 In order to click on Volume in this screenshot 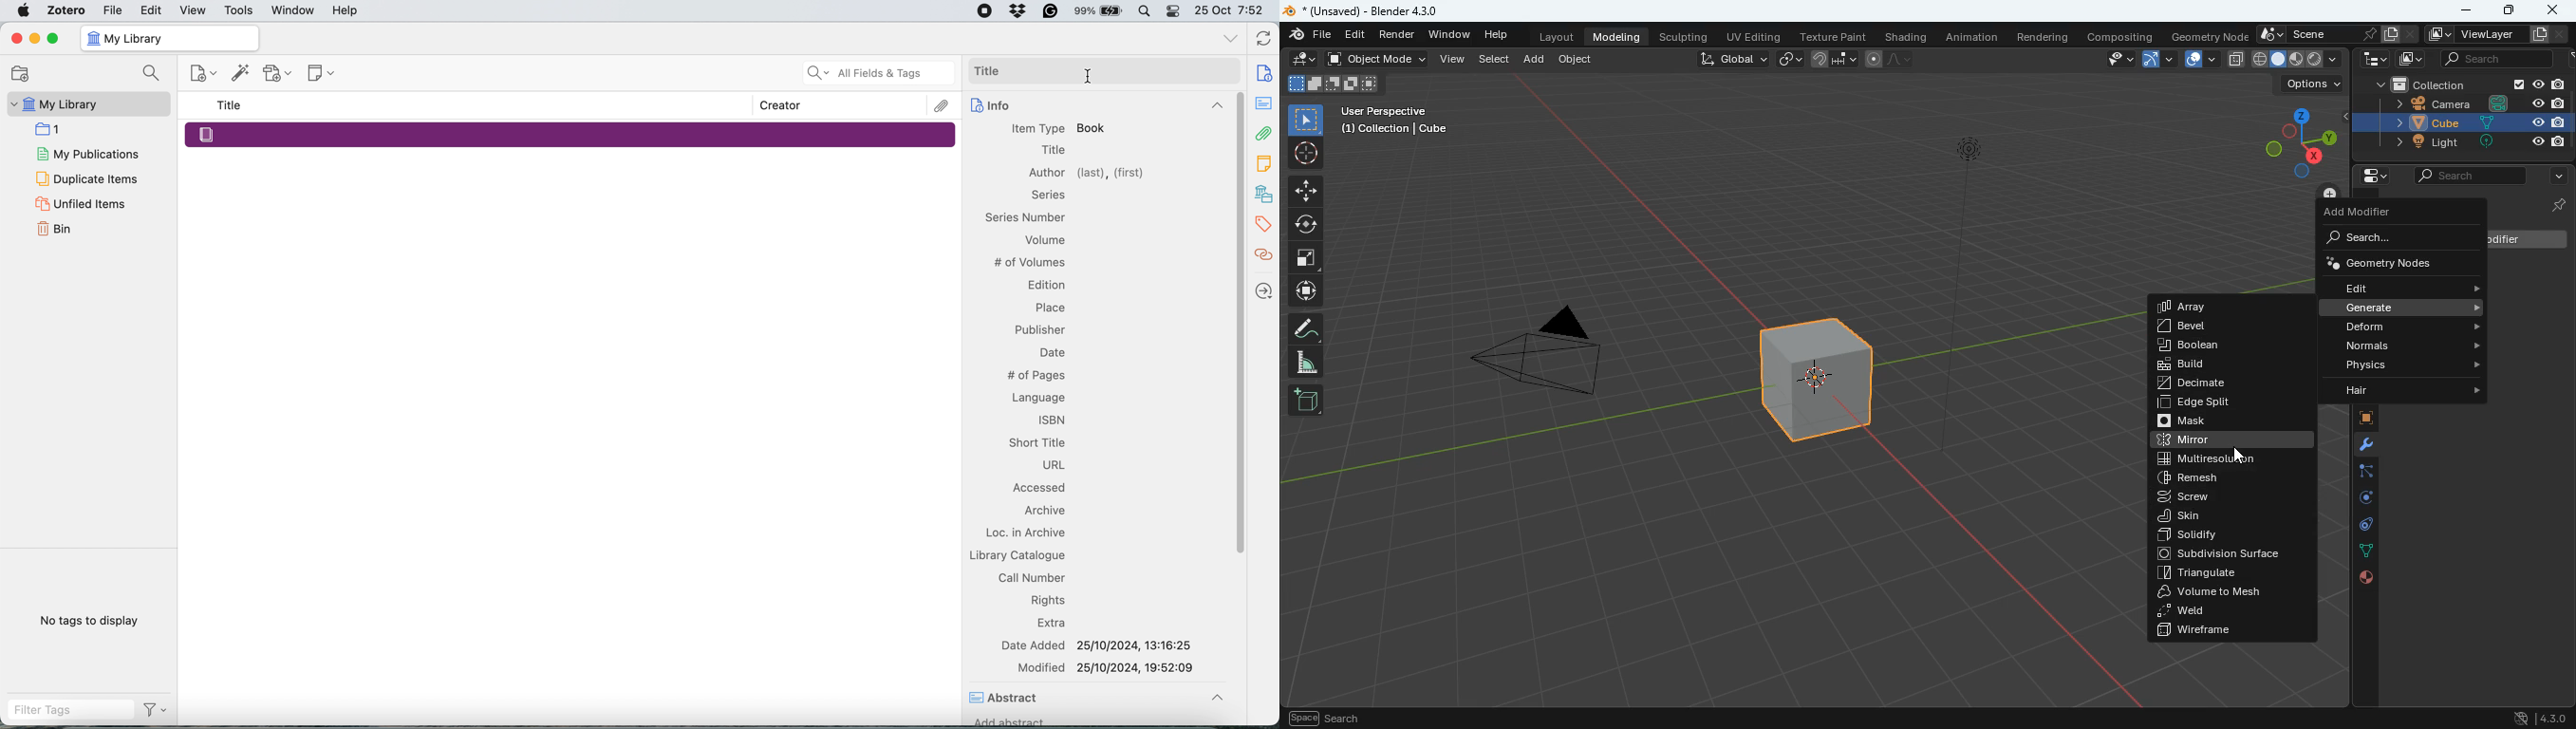, I will do `click(1046, 242)`.